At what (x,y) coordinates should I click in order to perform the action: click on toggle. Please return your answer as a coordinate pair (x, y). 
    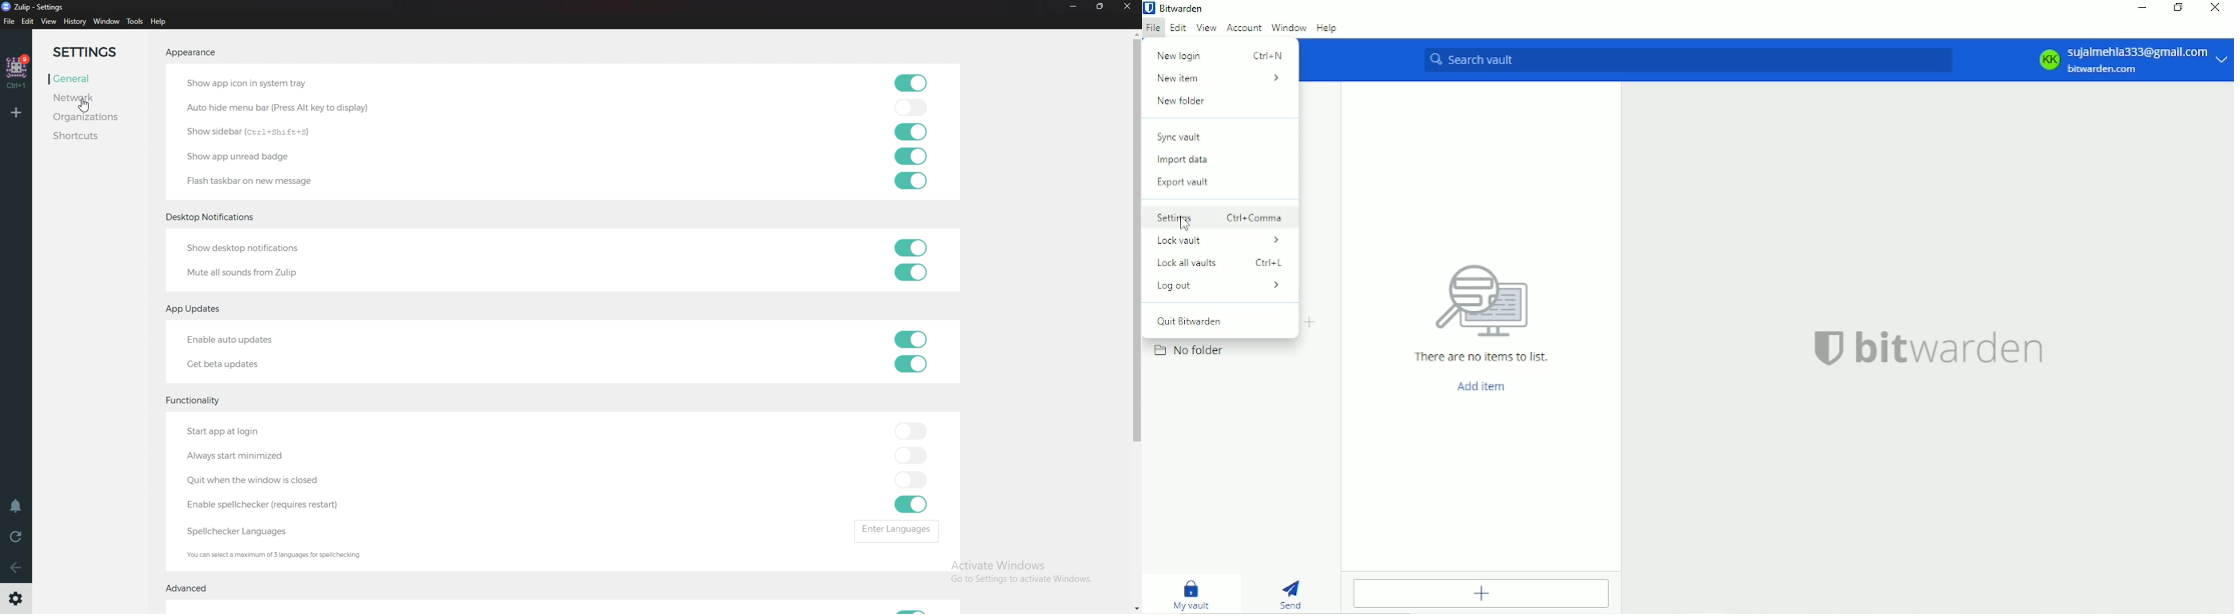
    Looking at the image, I should click on (912, 363).